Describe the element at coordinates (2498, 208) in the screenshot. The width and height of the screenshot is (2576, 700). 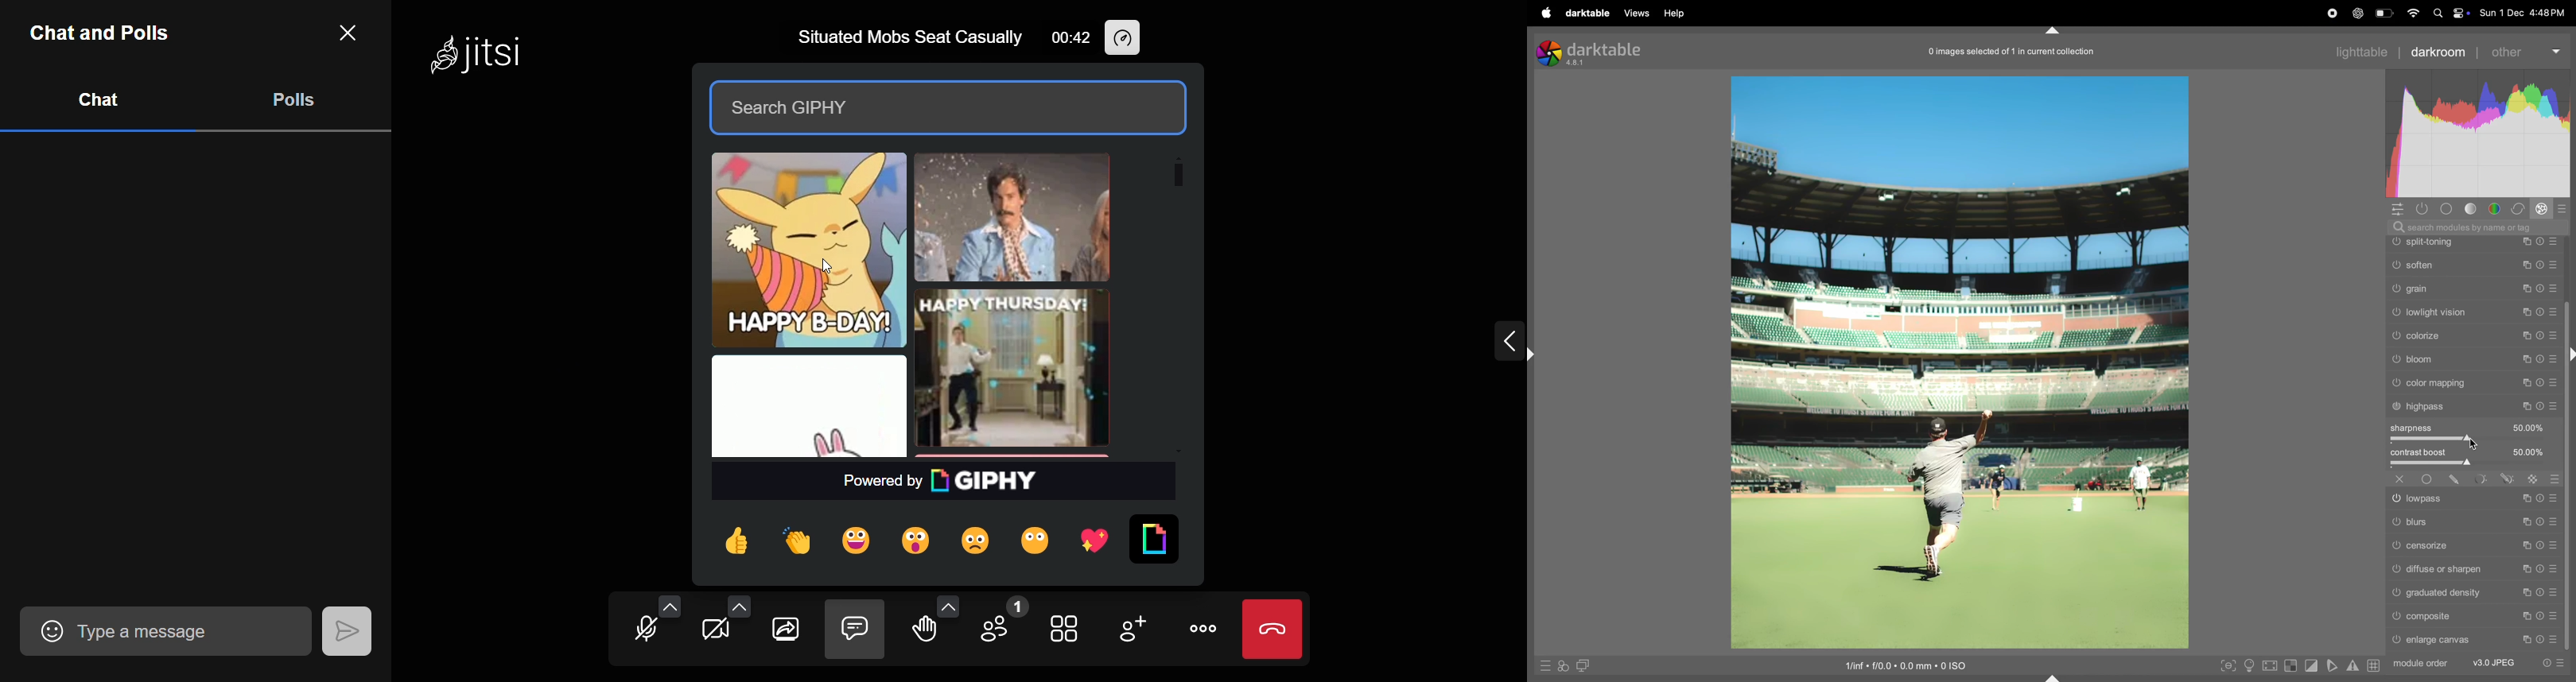
I see `color` at that location.